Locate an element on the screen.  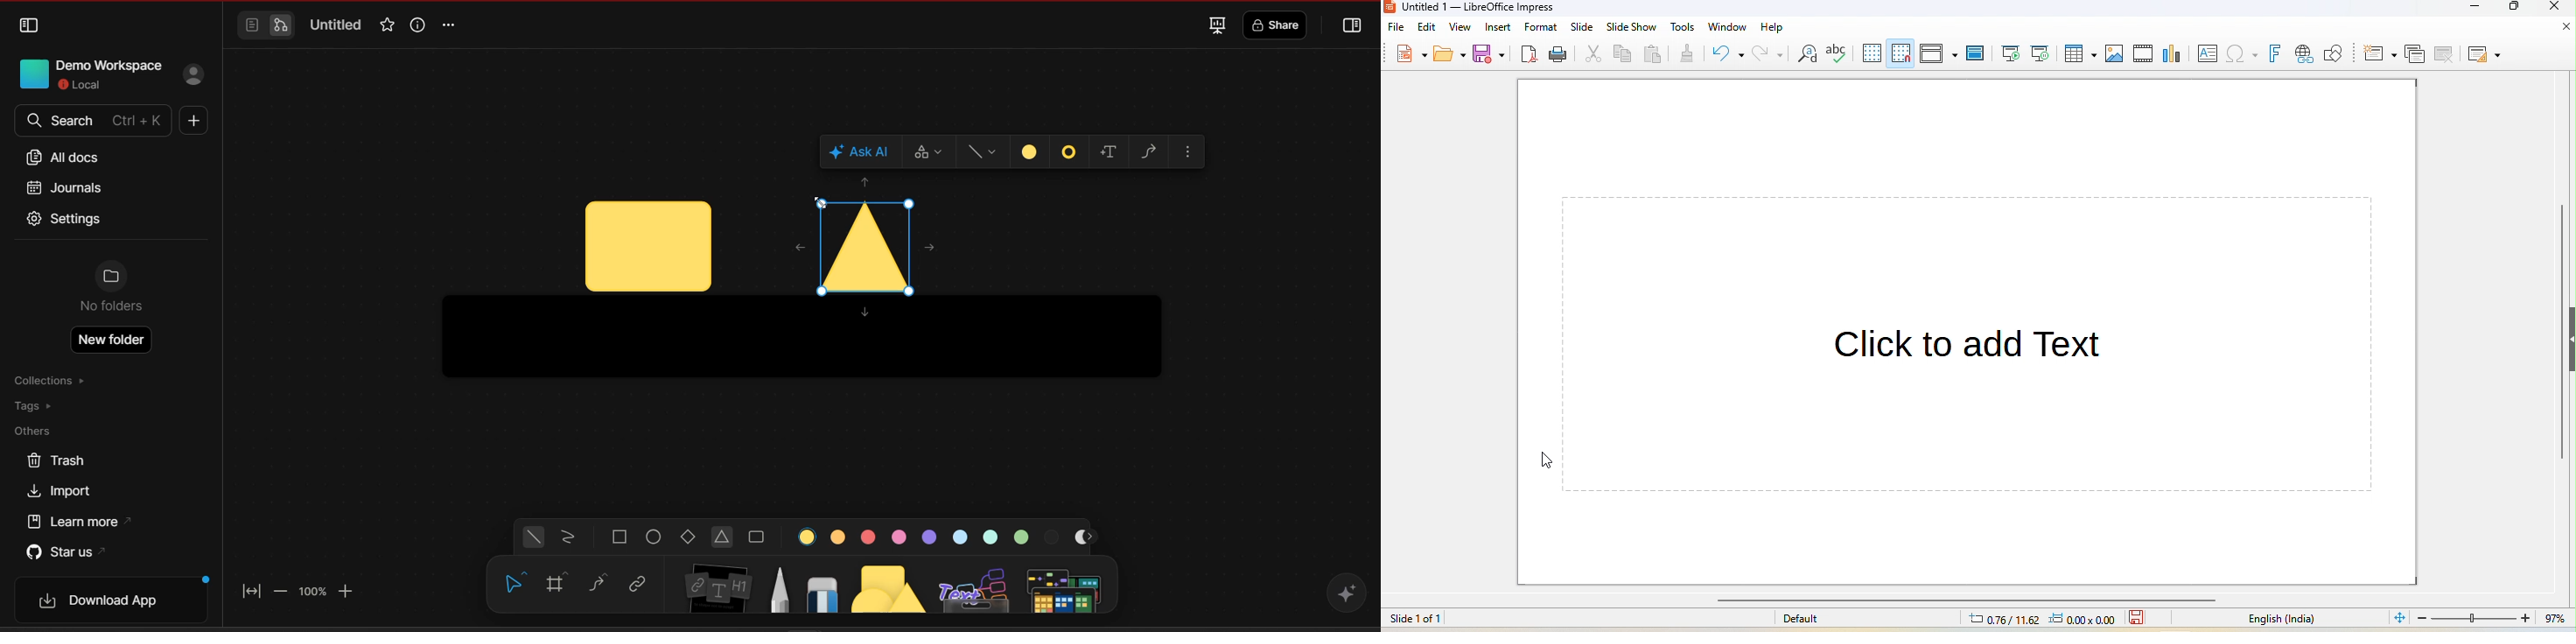
export as pdf is located at coordinates (1530, 55).